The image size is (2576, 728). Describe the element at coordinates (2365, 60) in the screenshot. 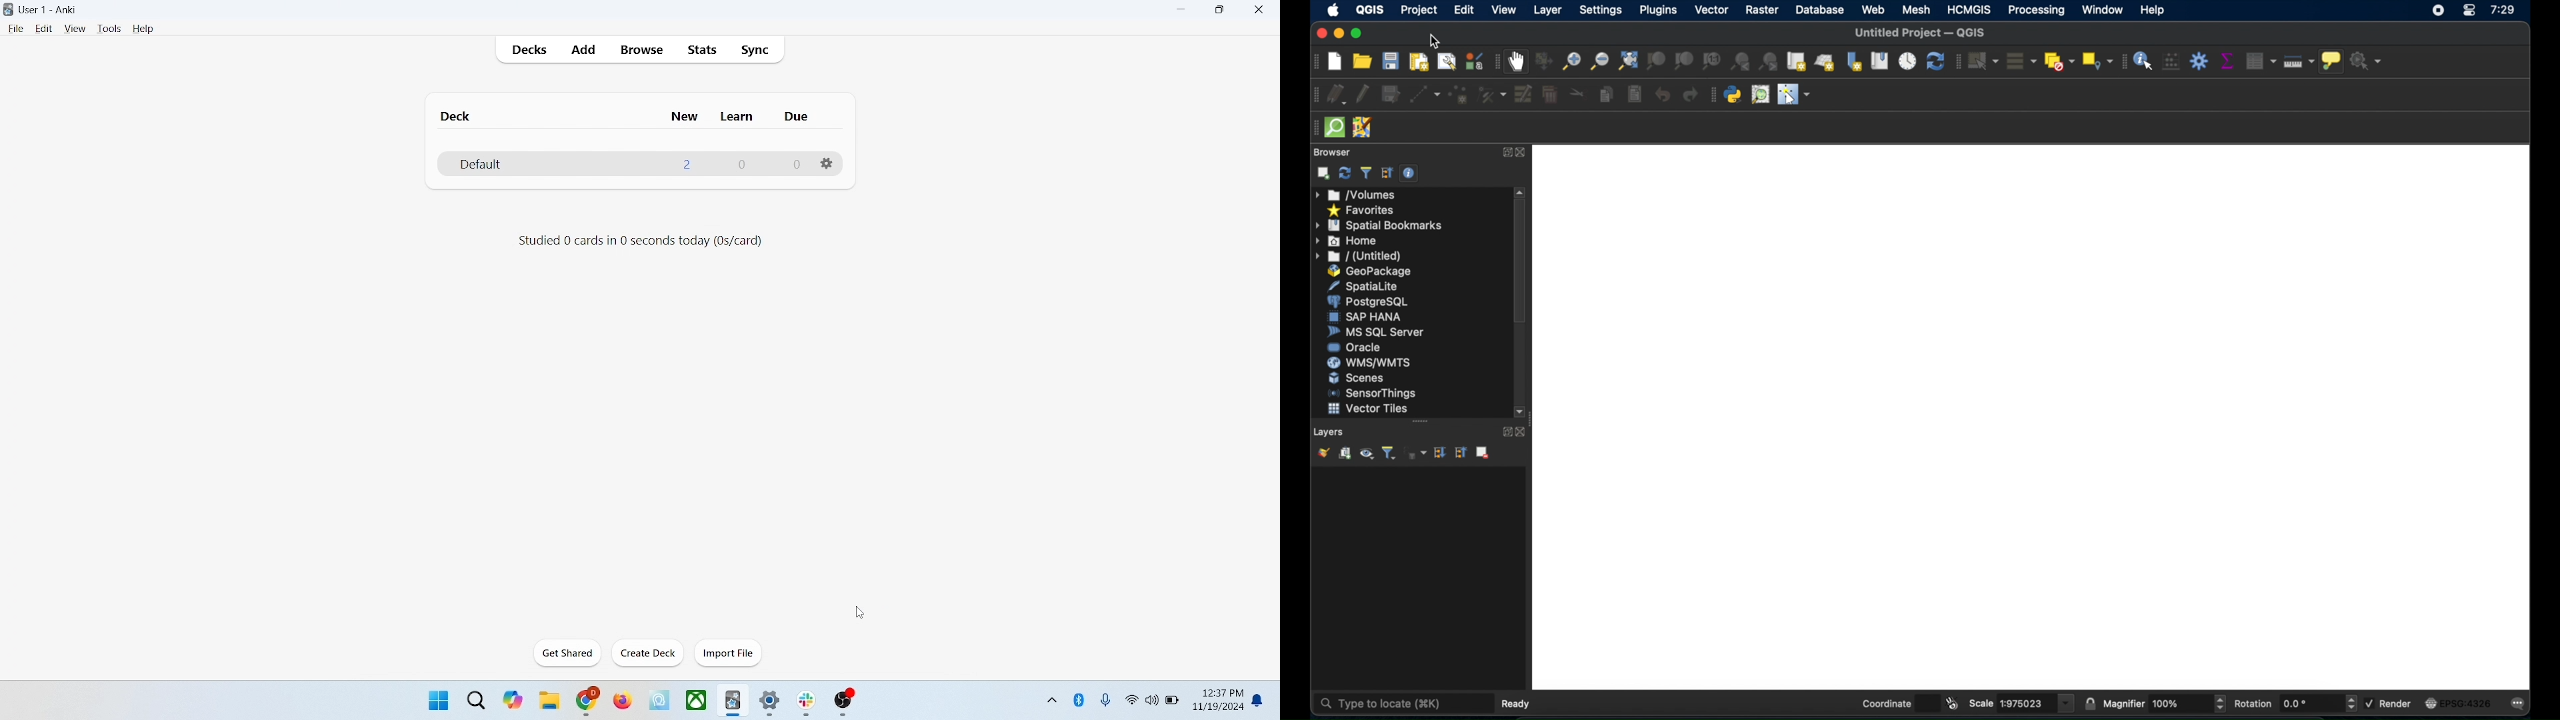

I see `no action selected` at that location.